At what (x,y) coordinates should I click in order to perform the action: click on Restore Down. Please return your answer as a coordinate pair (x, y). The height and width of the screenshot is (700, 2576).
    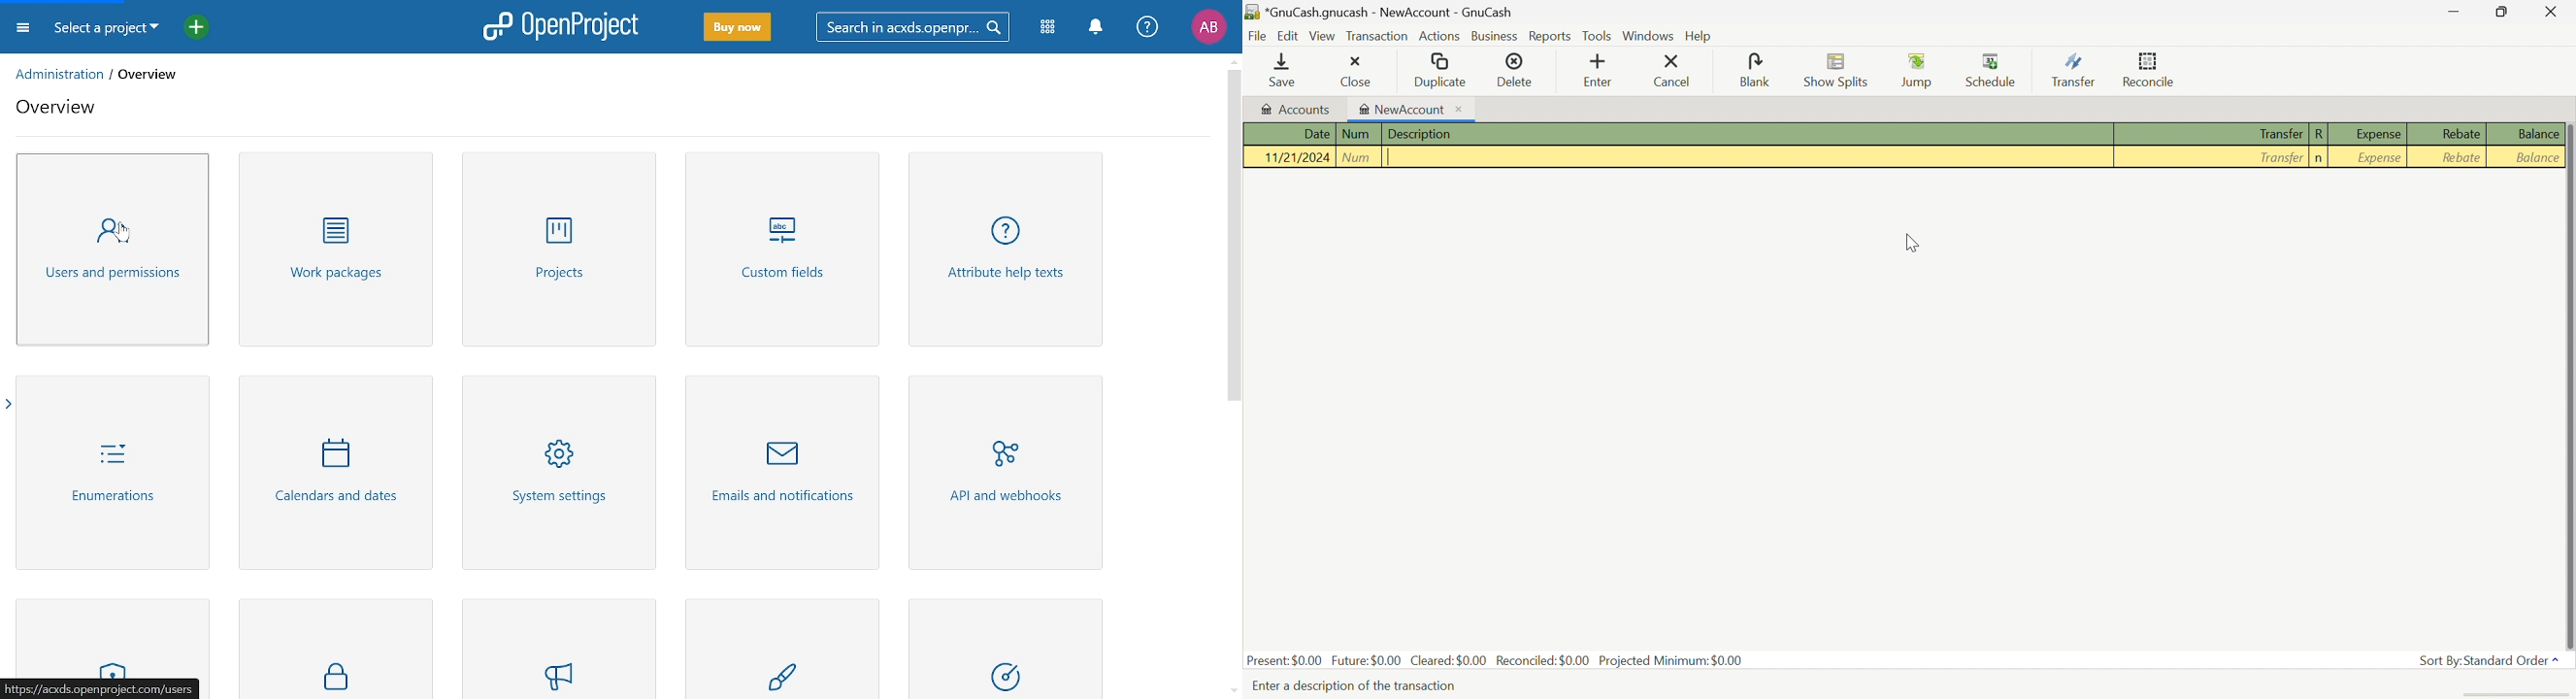
    Looking at the image, I should click on (2500, 13).